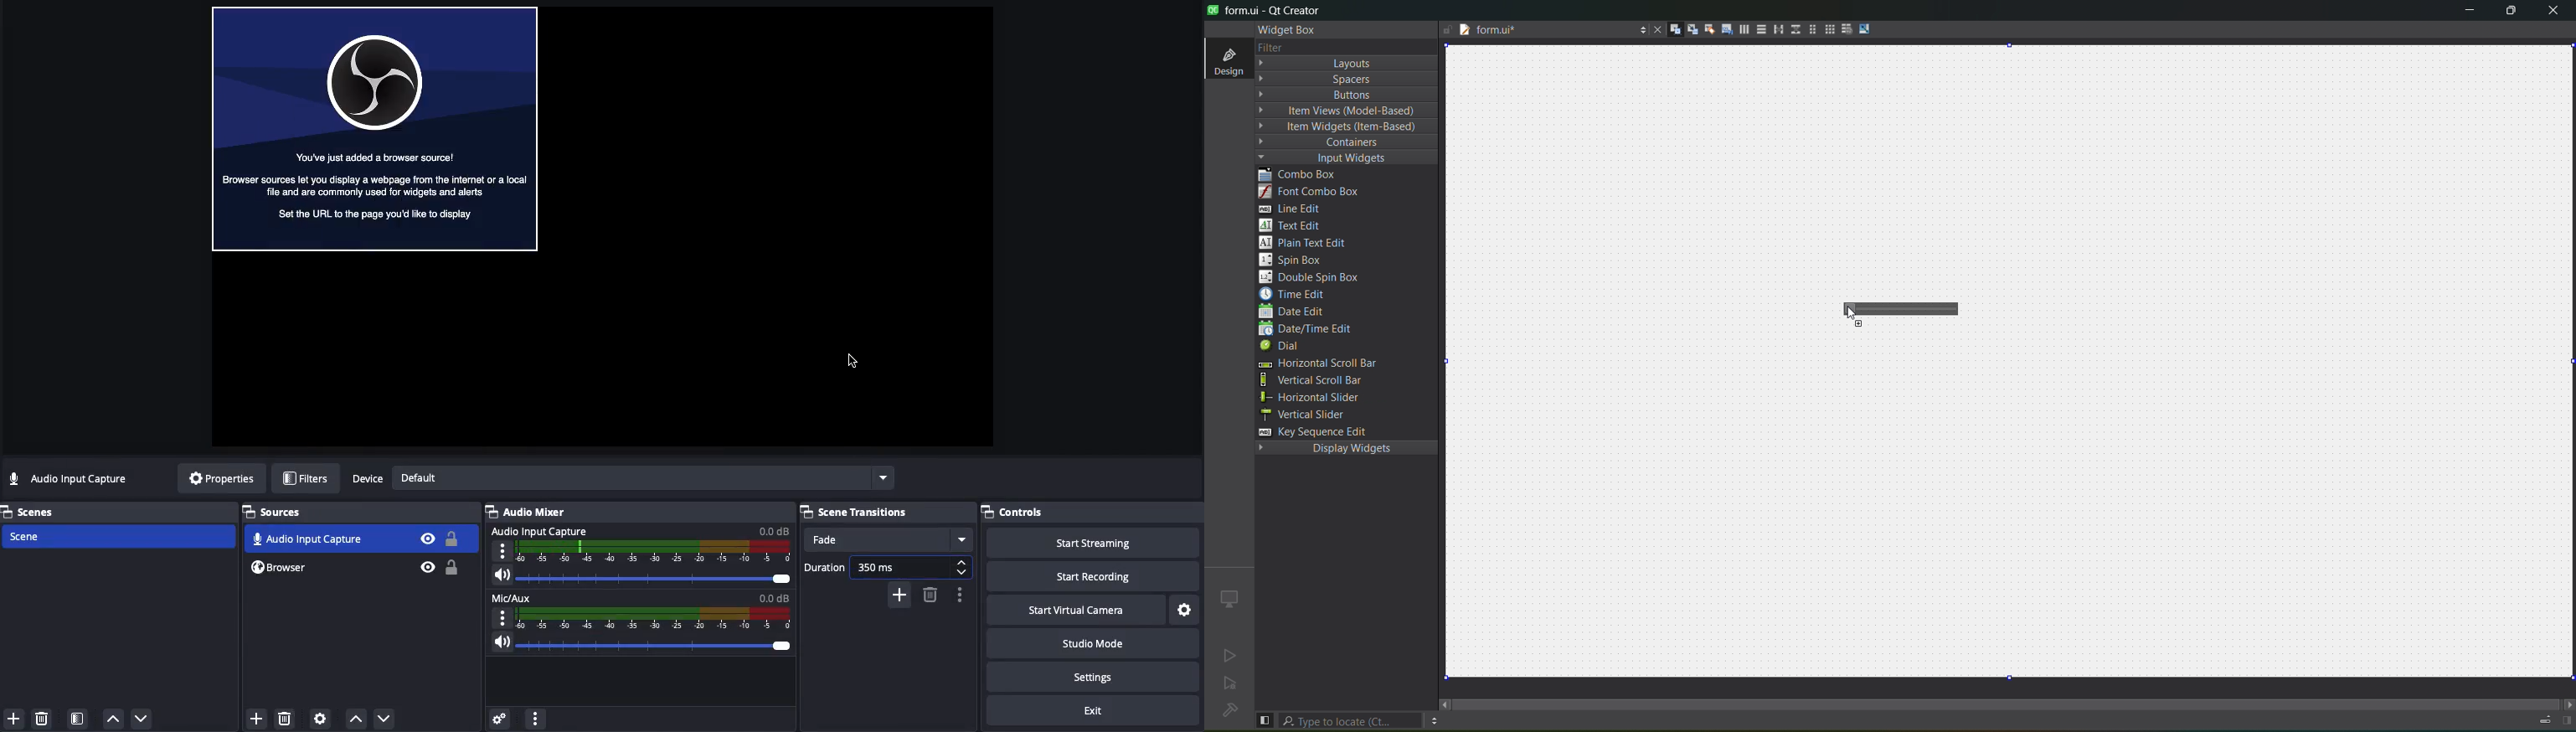  I want to click on Scene, so click(122, 537).